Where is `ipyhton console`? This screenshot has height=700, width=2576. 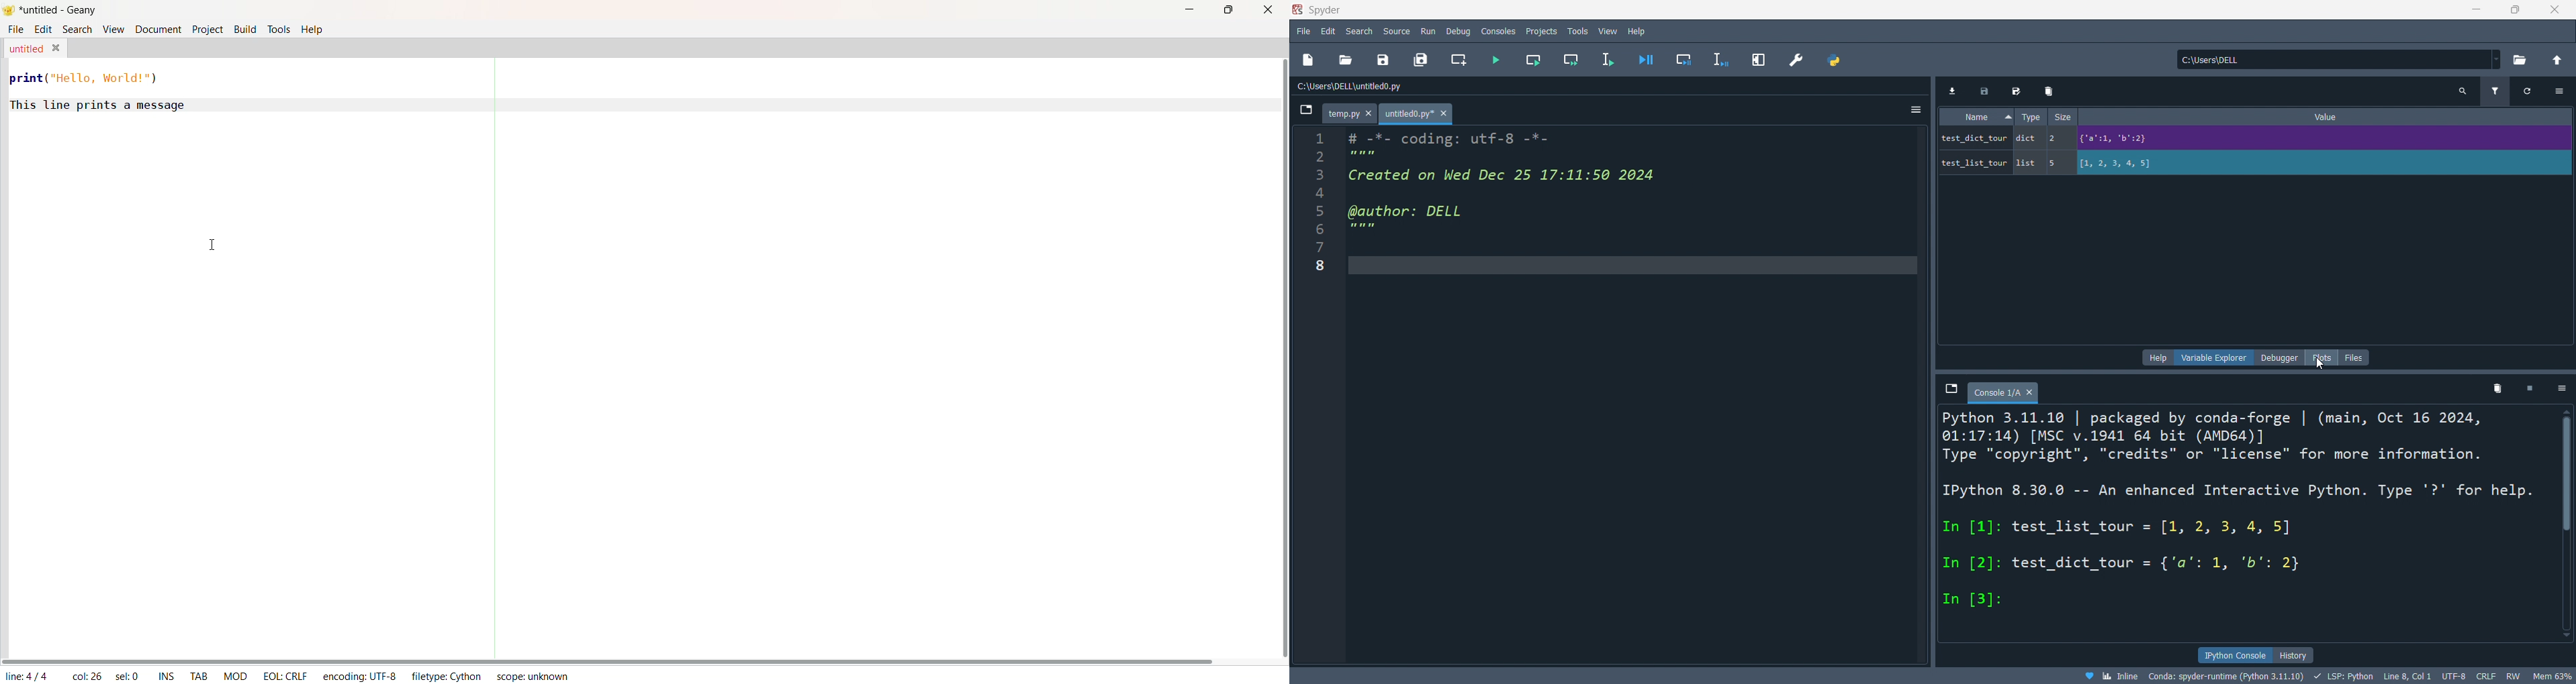
ipyhton console is located at coordinates (2230, 654).